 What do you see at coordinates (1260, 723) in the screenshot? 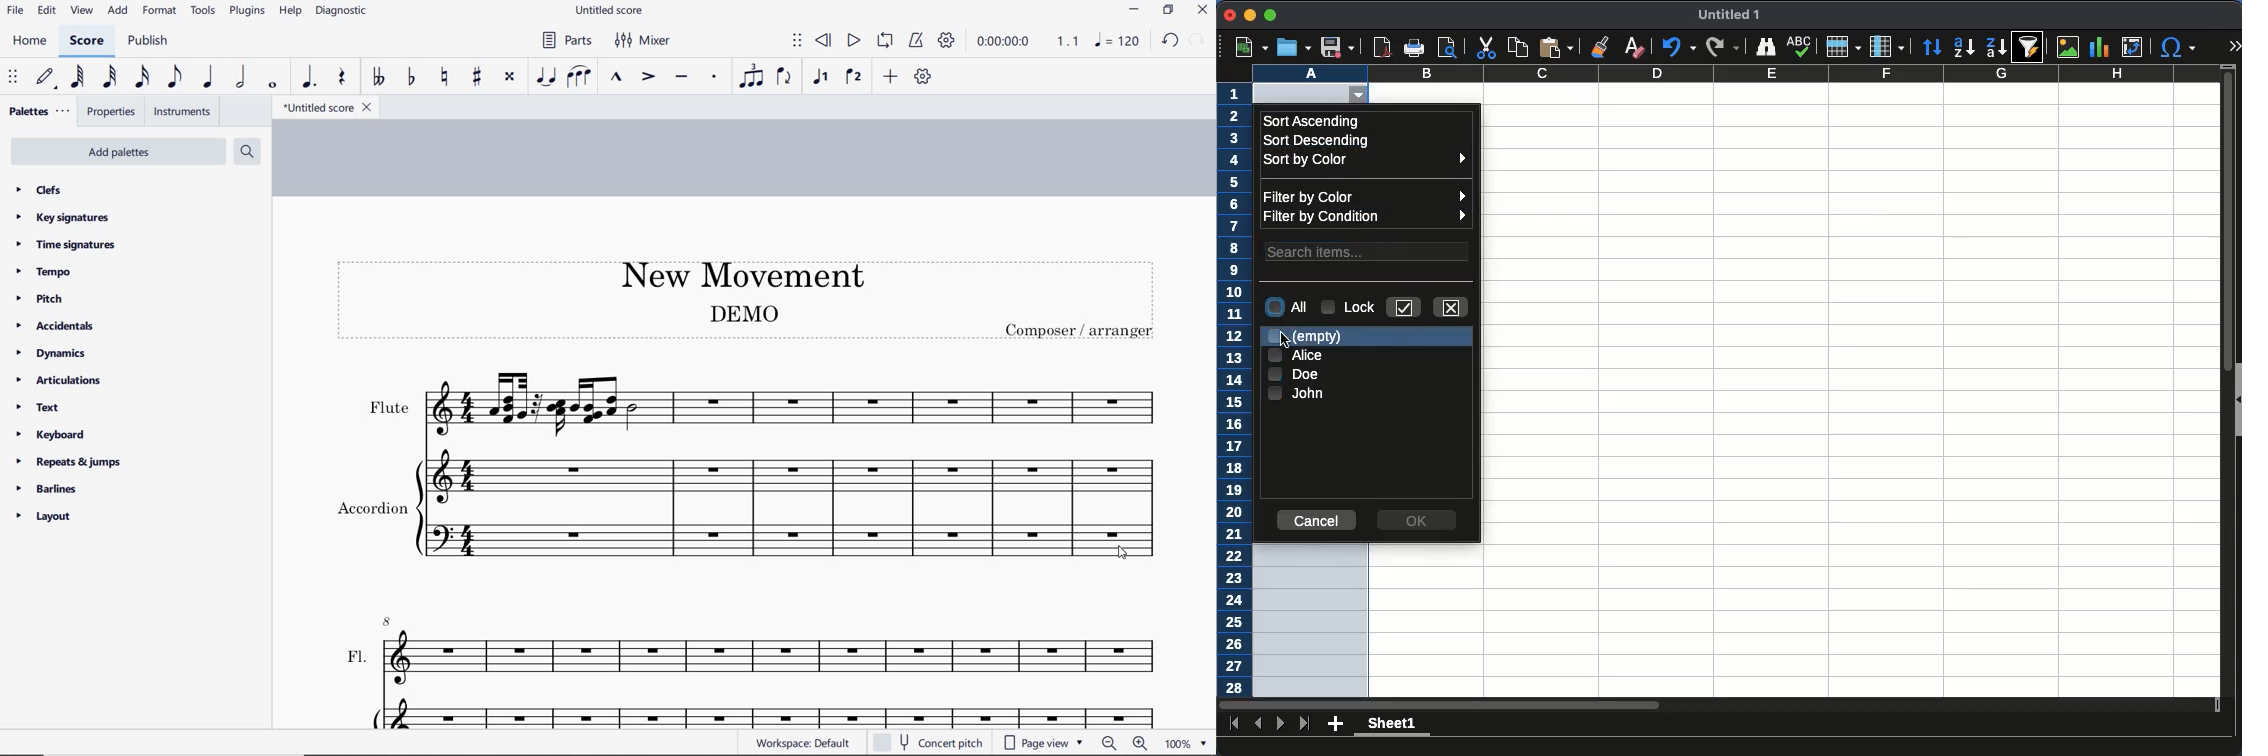
I see `previous sheet` at bounding box center [1260, 723].